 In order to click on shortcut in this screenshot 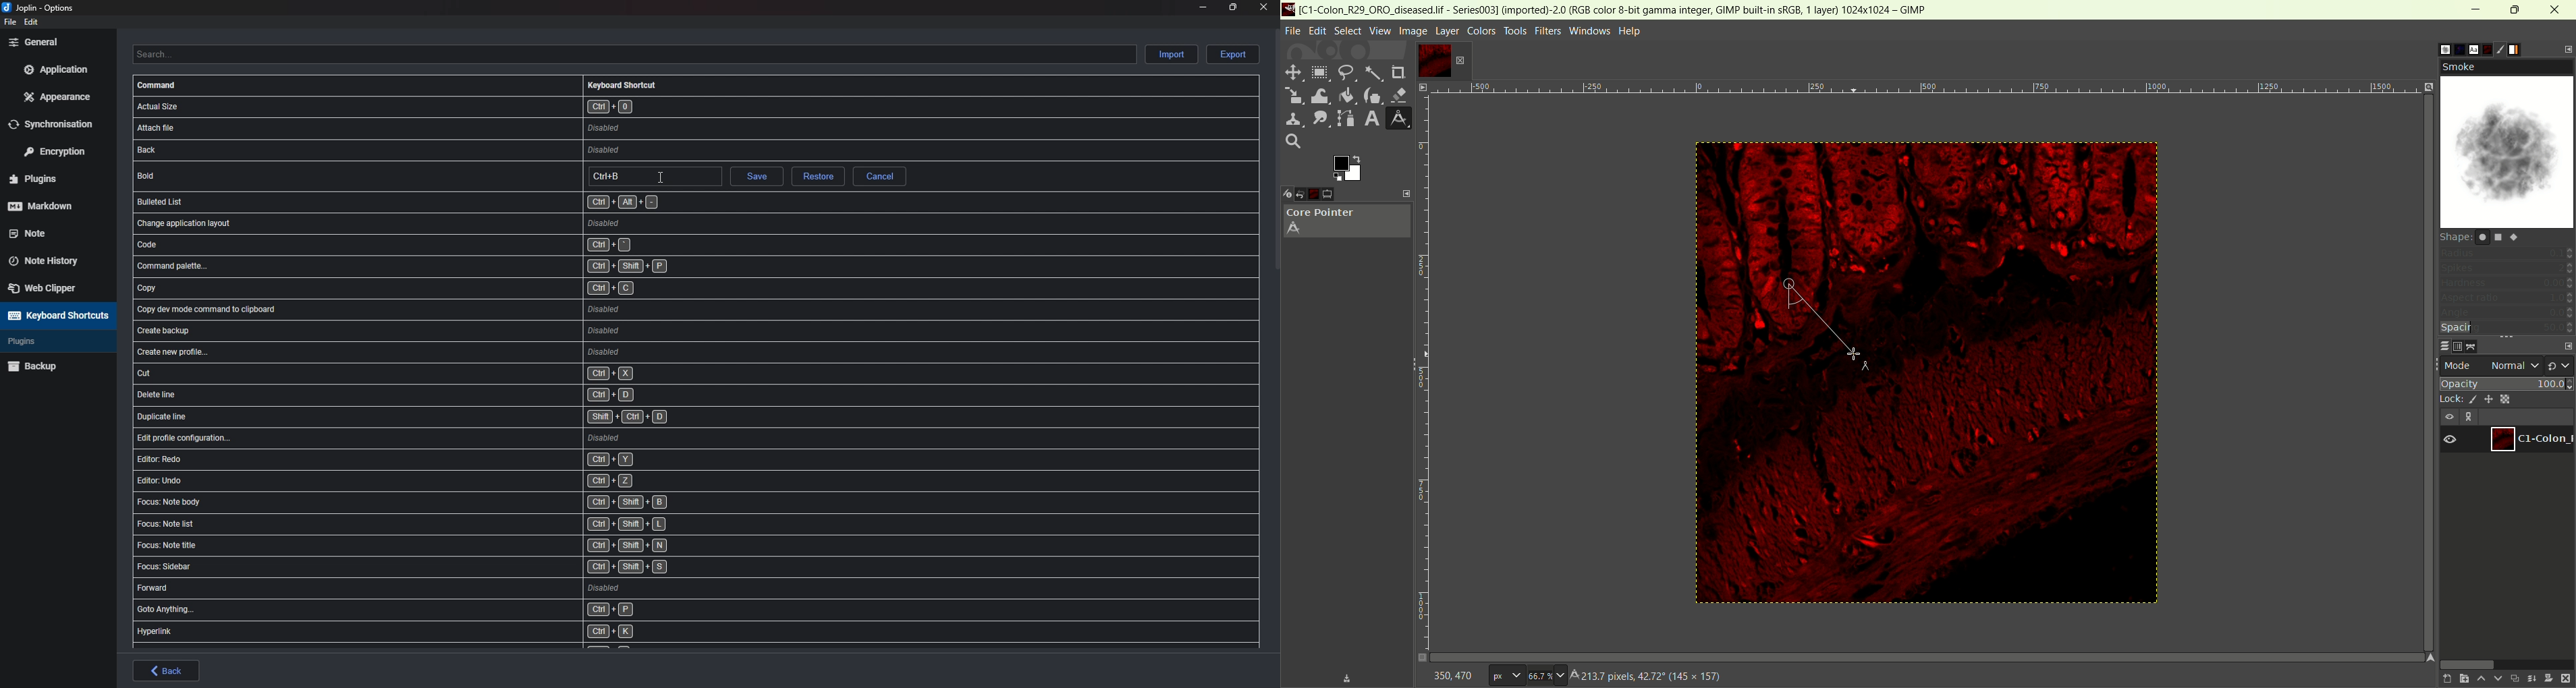, I will do `click(441, 127)`.